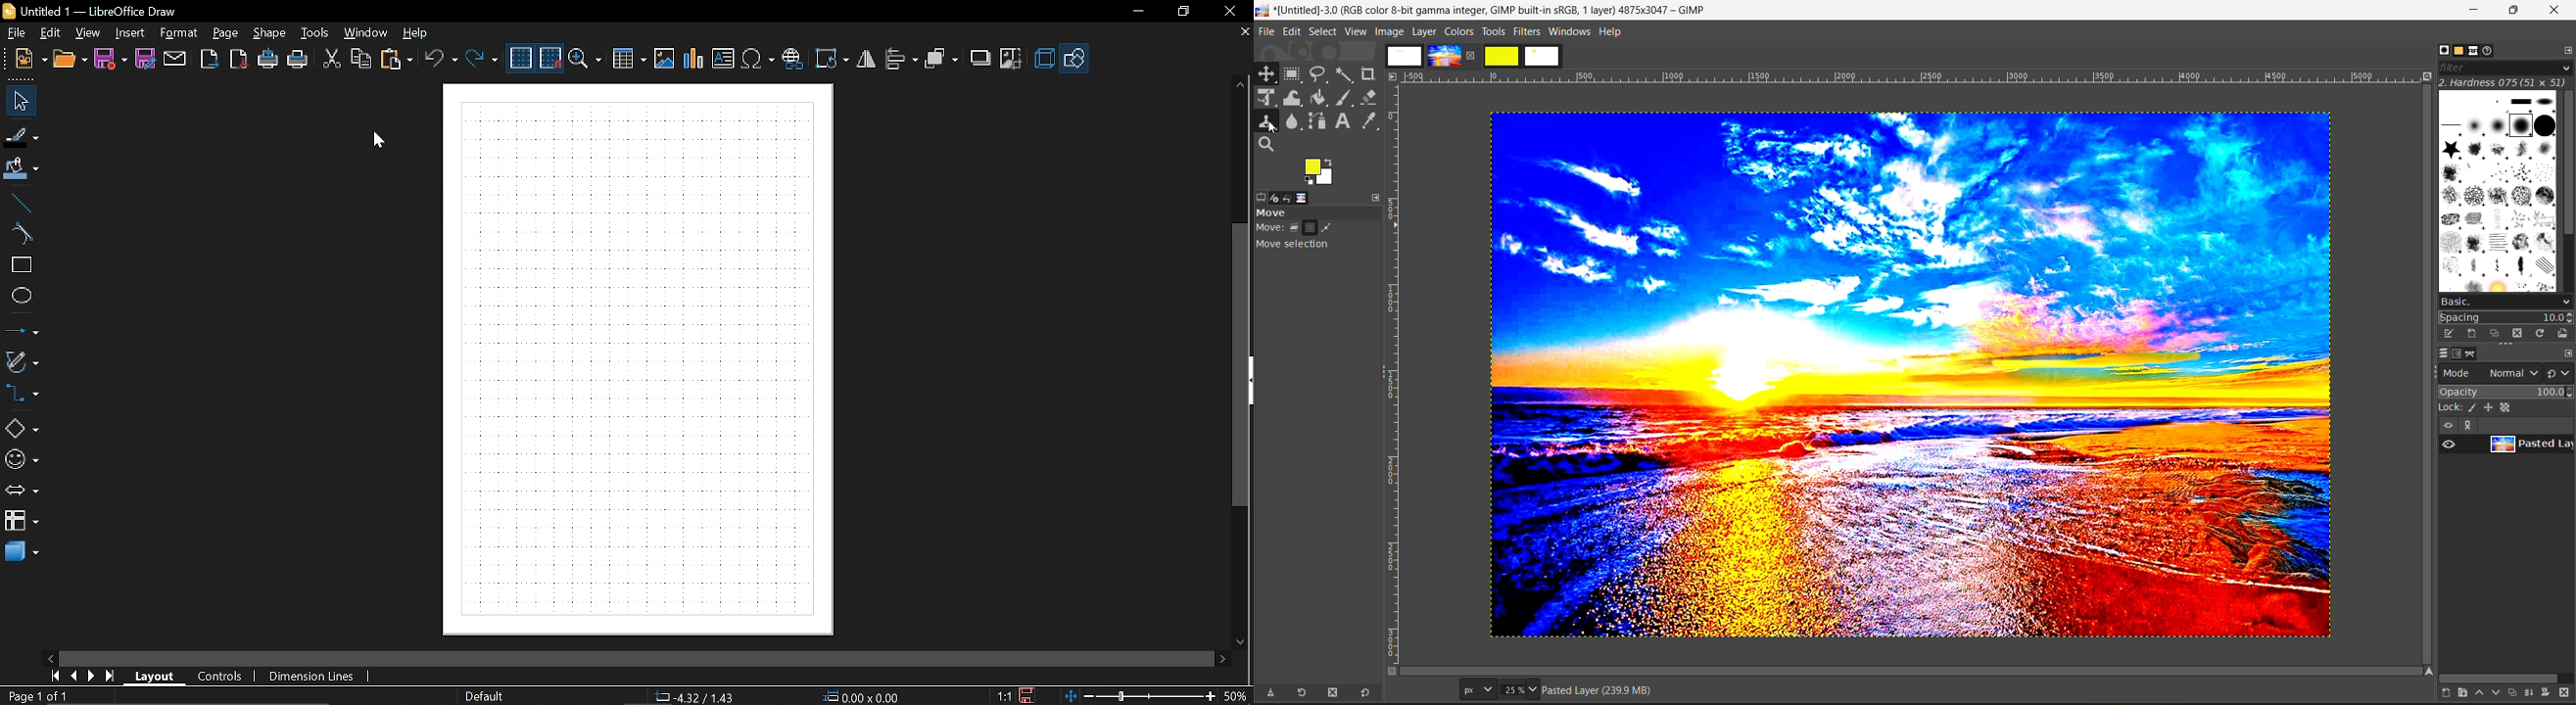 This screenshot has height=728, width=2576. What do you see at coordinates (1186, 11) in the screenshot?
I see `Maximize` at bounding box center [1186, 11].